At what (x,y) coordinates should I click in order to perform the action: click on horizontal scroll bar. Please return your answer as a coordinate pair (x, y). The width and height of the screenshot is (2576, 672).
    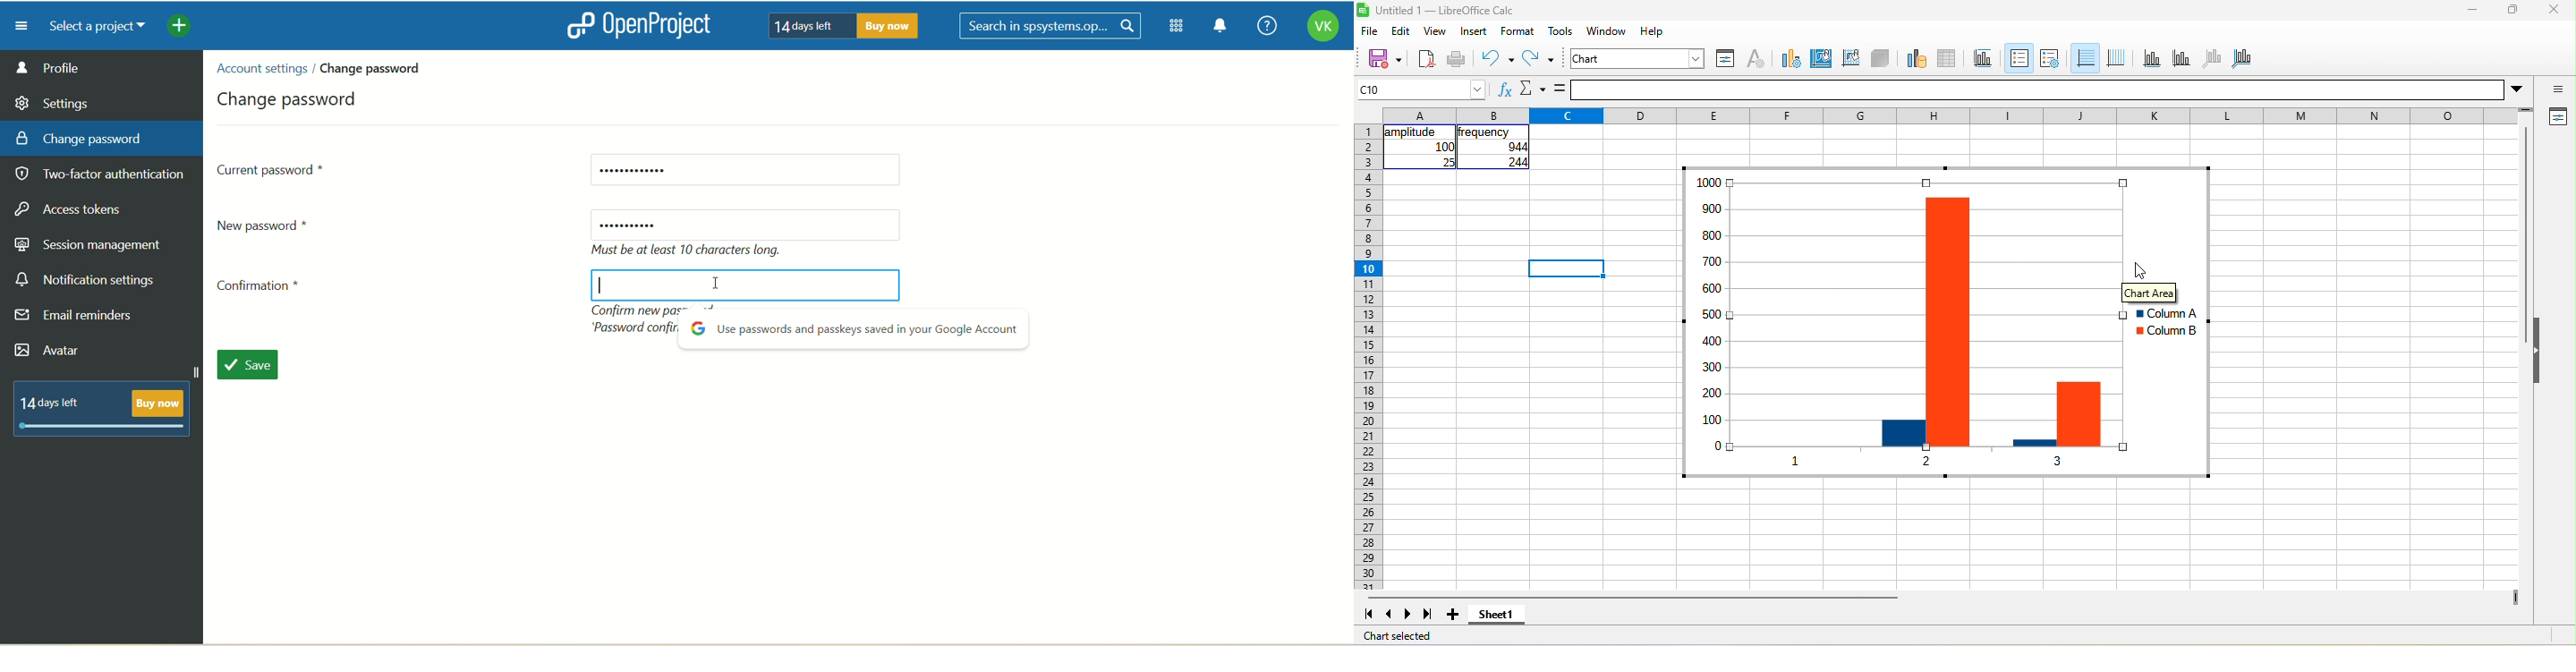
    Looking at the image, I should click on (1632, 598).